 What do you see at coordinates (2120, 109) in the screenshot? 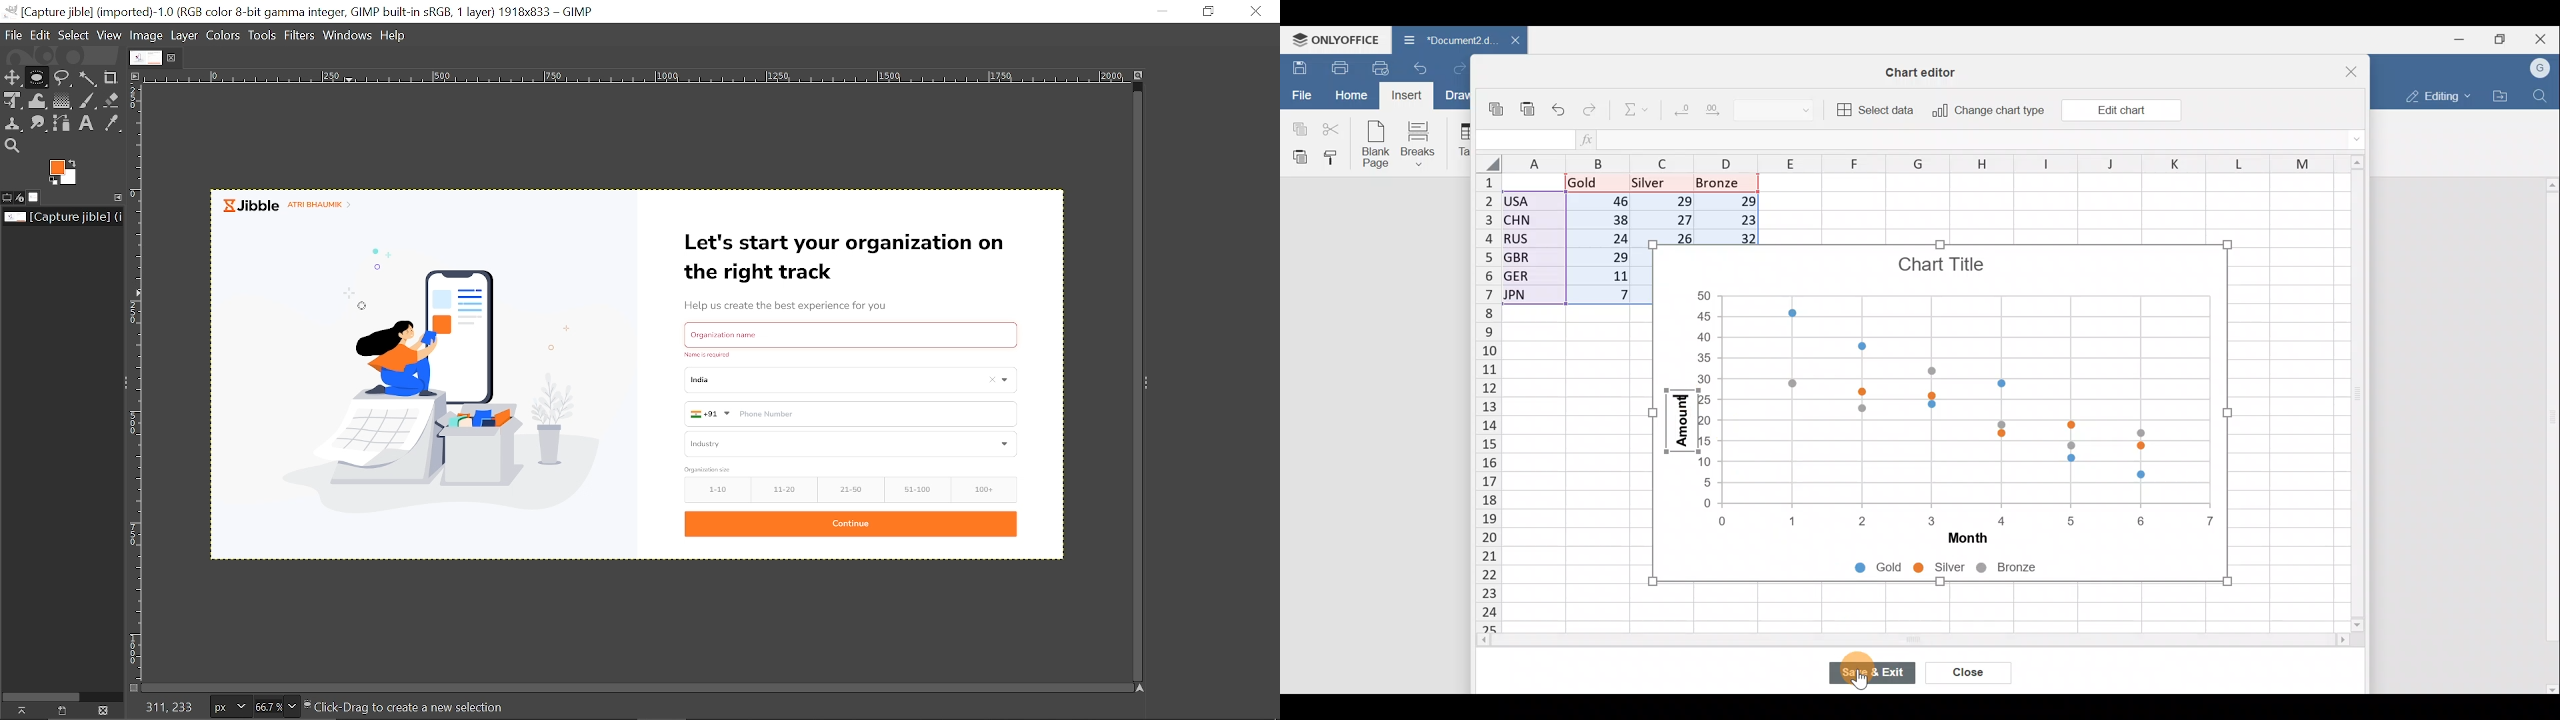
I see `Edit chart` at bounding box center [2120, 109].